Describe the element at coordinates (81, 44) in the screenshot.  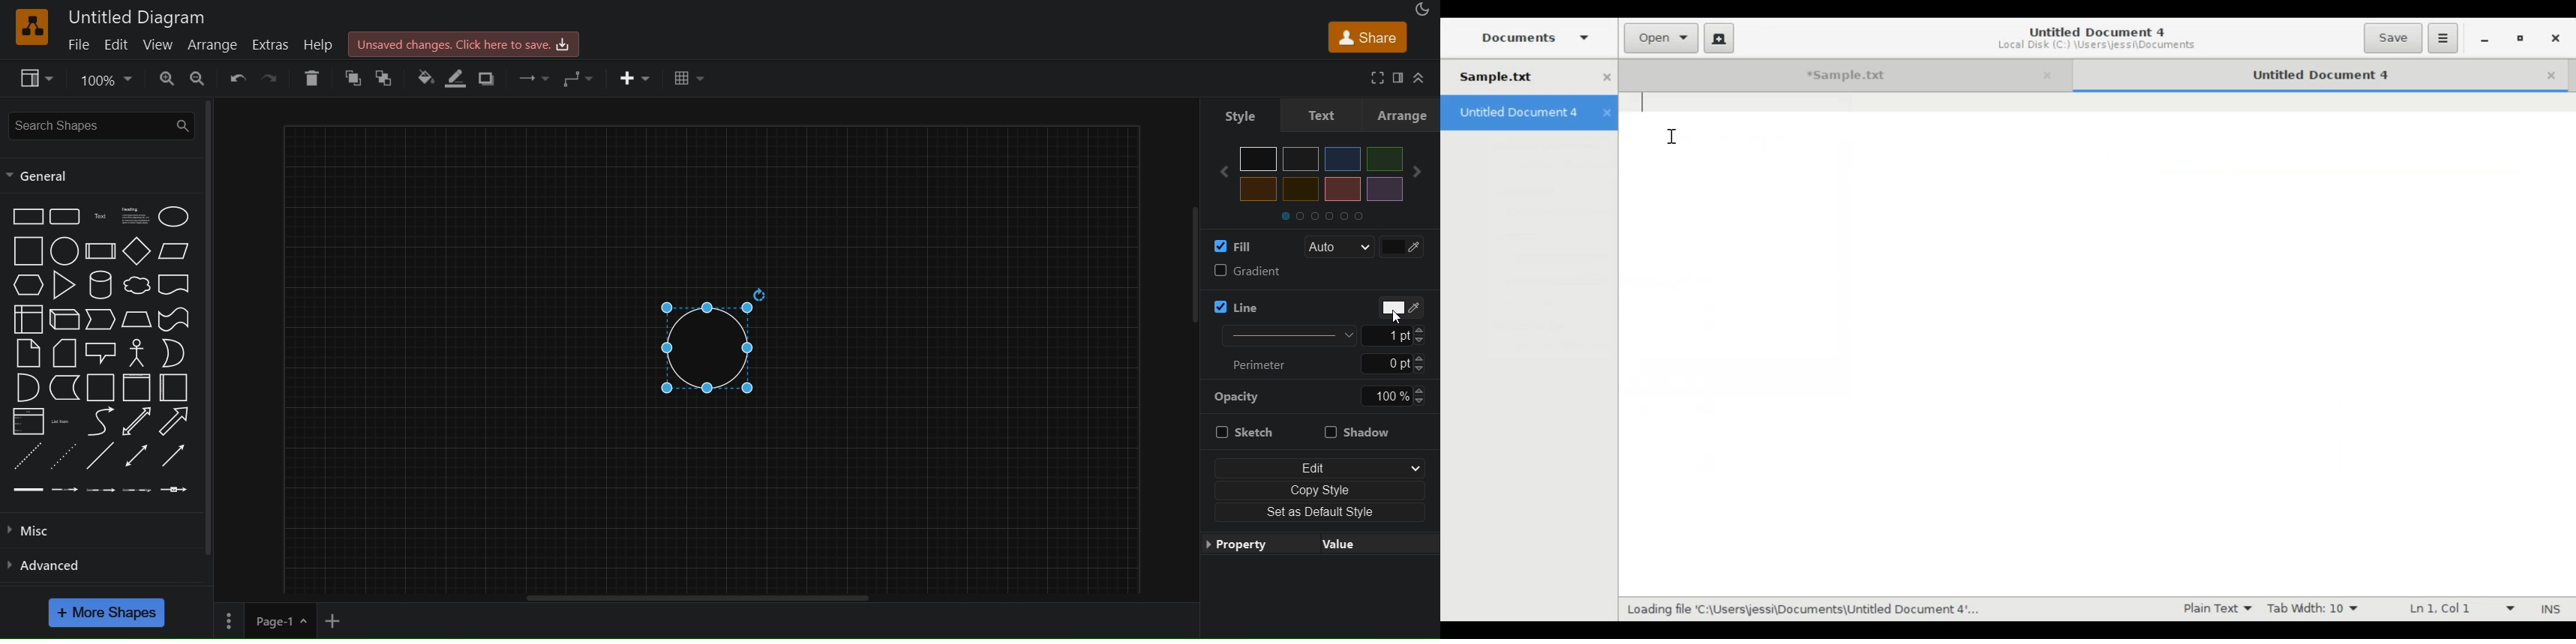
I see `file` at that location.